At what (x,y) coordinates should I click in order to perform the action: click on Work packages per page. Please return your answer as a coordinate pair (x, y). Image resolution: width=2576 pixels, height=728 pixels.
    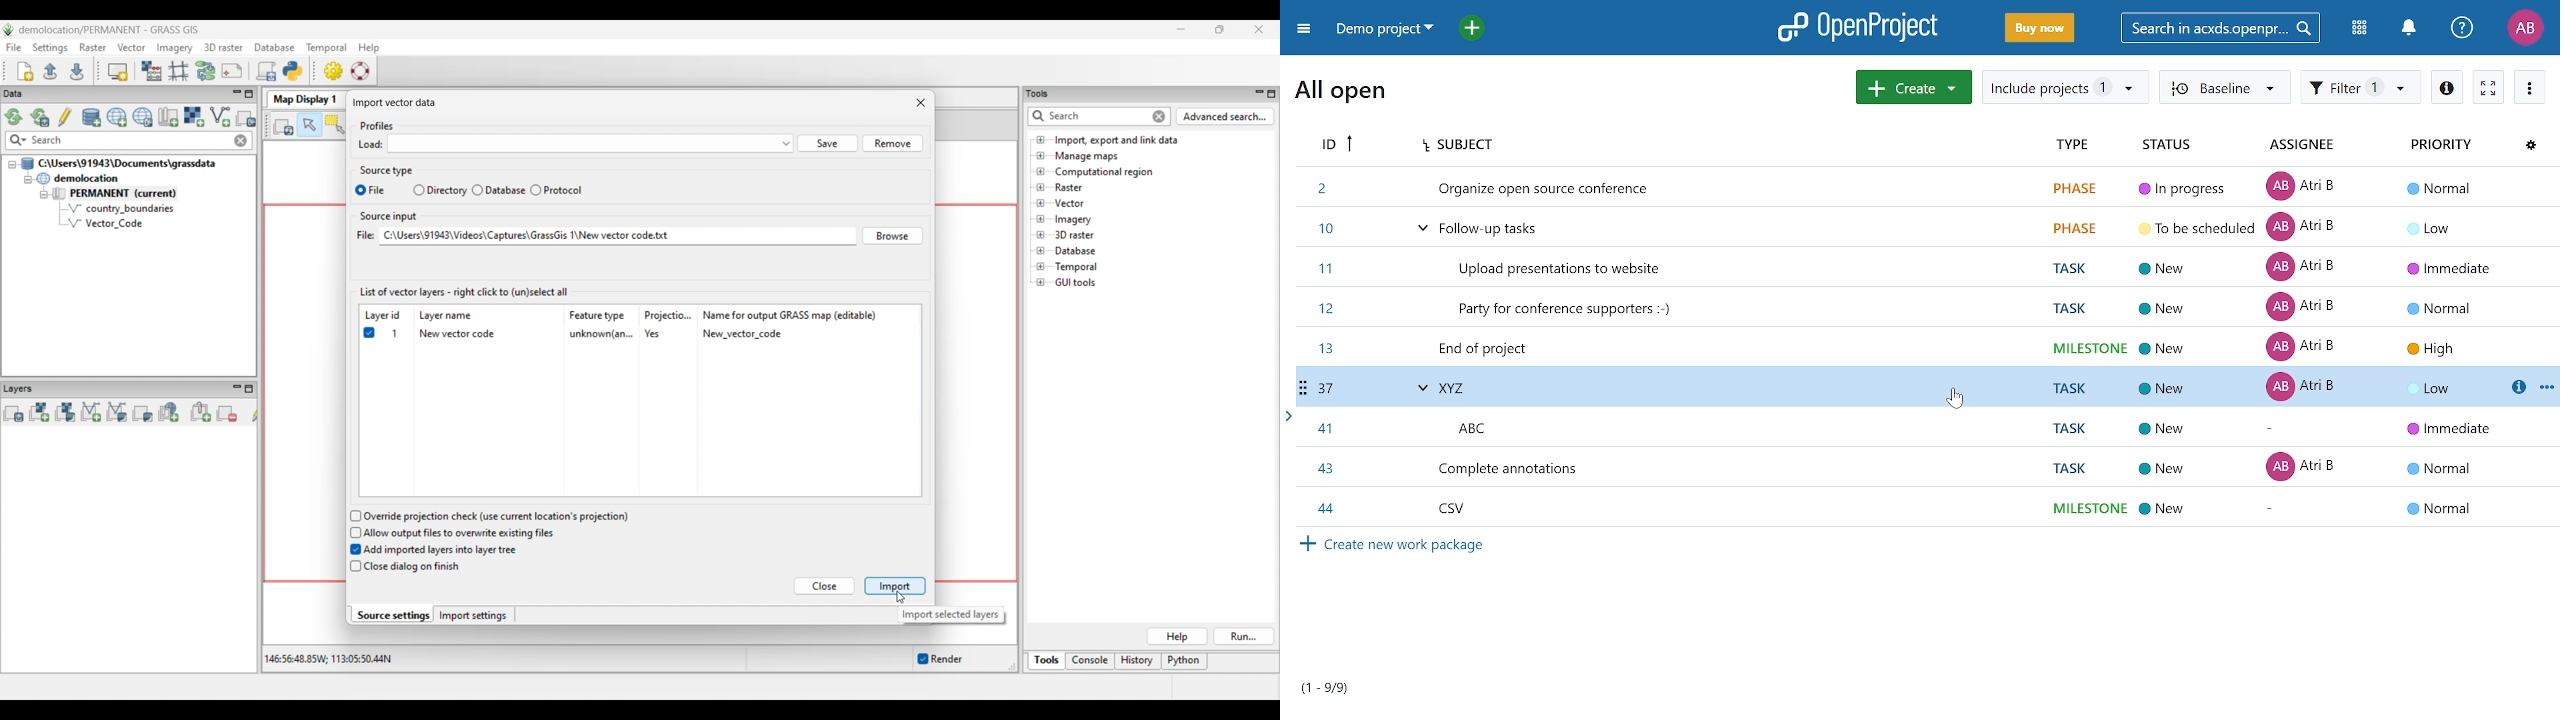
    Looking at the image, I should click on (1326, 690).